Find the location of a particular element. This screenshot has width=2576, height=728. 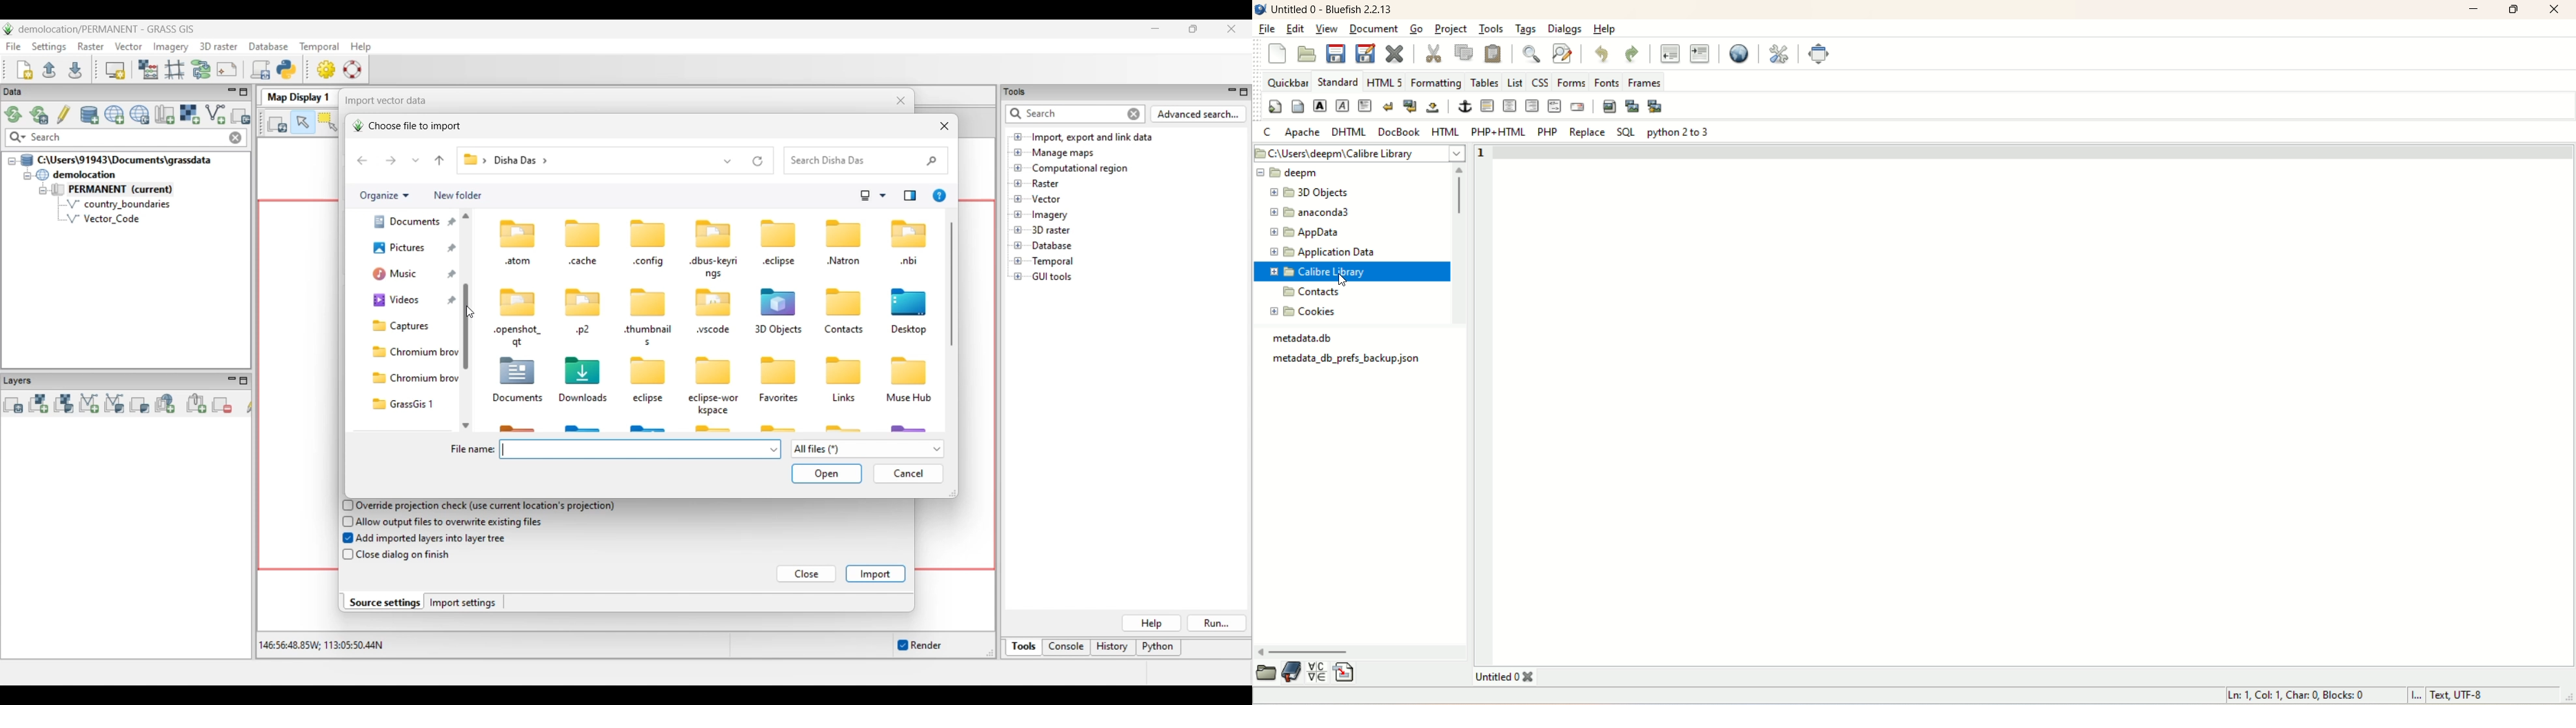

redo is located at coordinates (1631, 52).